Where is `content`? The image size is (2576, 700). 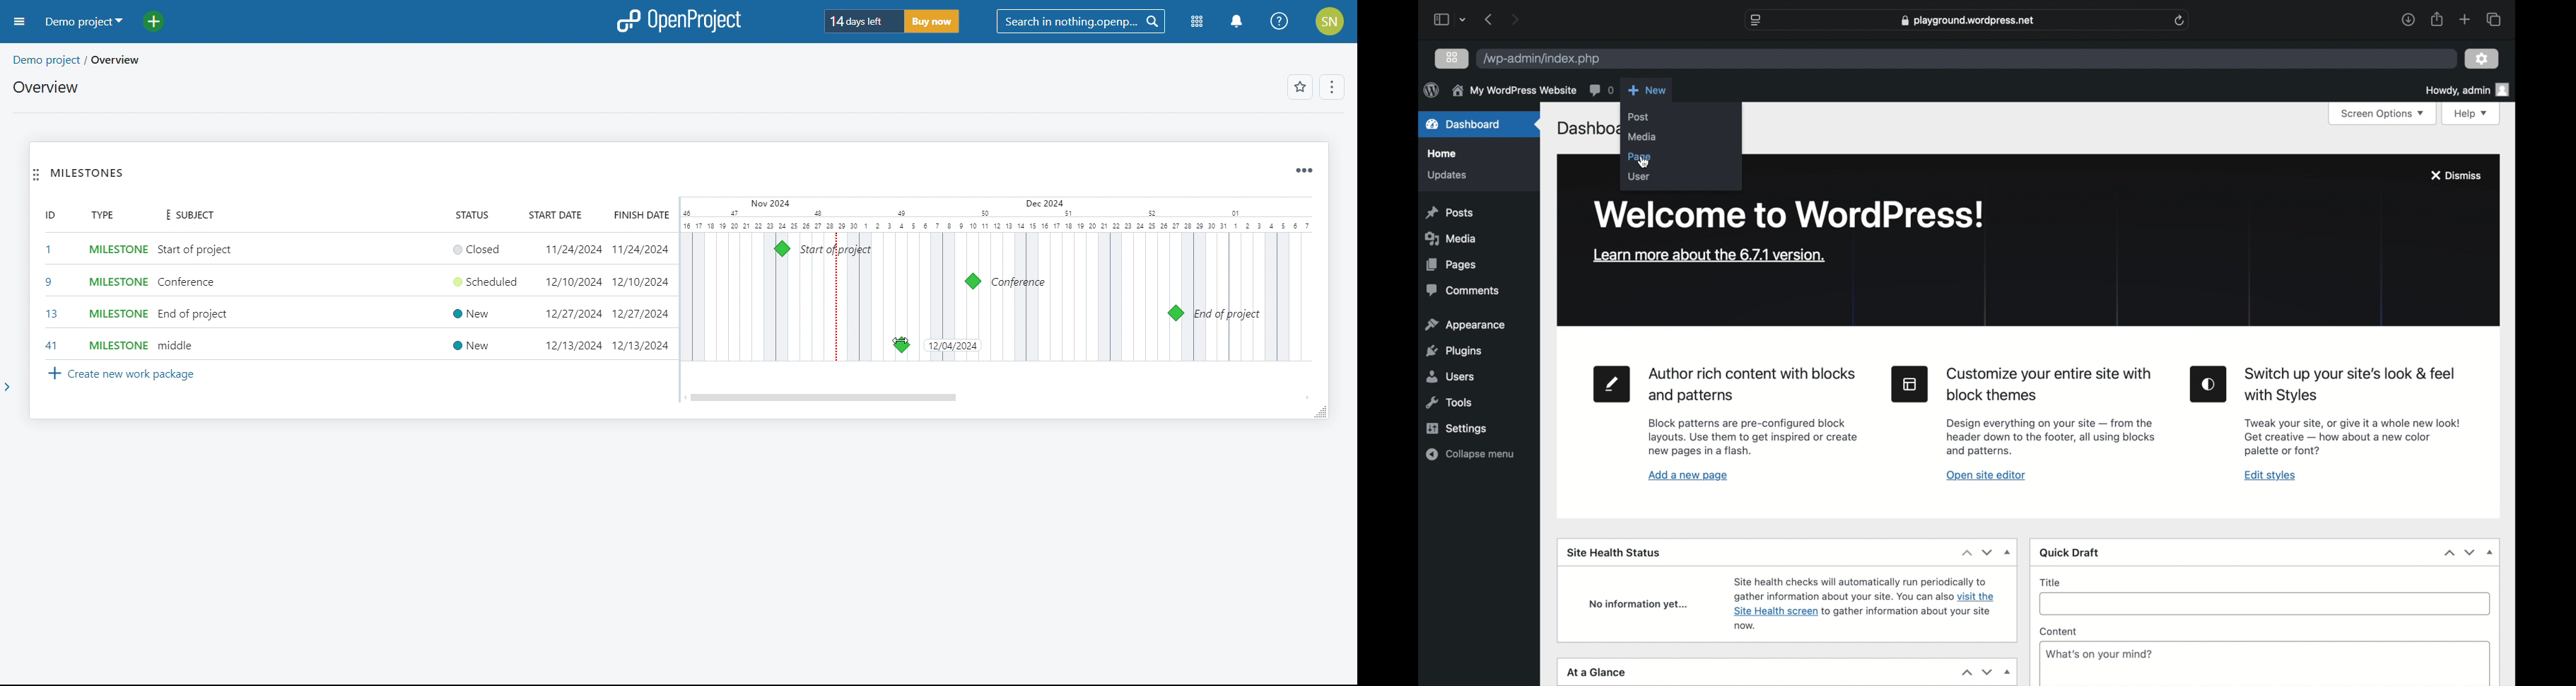 content is located at coordinates (2059, 631).